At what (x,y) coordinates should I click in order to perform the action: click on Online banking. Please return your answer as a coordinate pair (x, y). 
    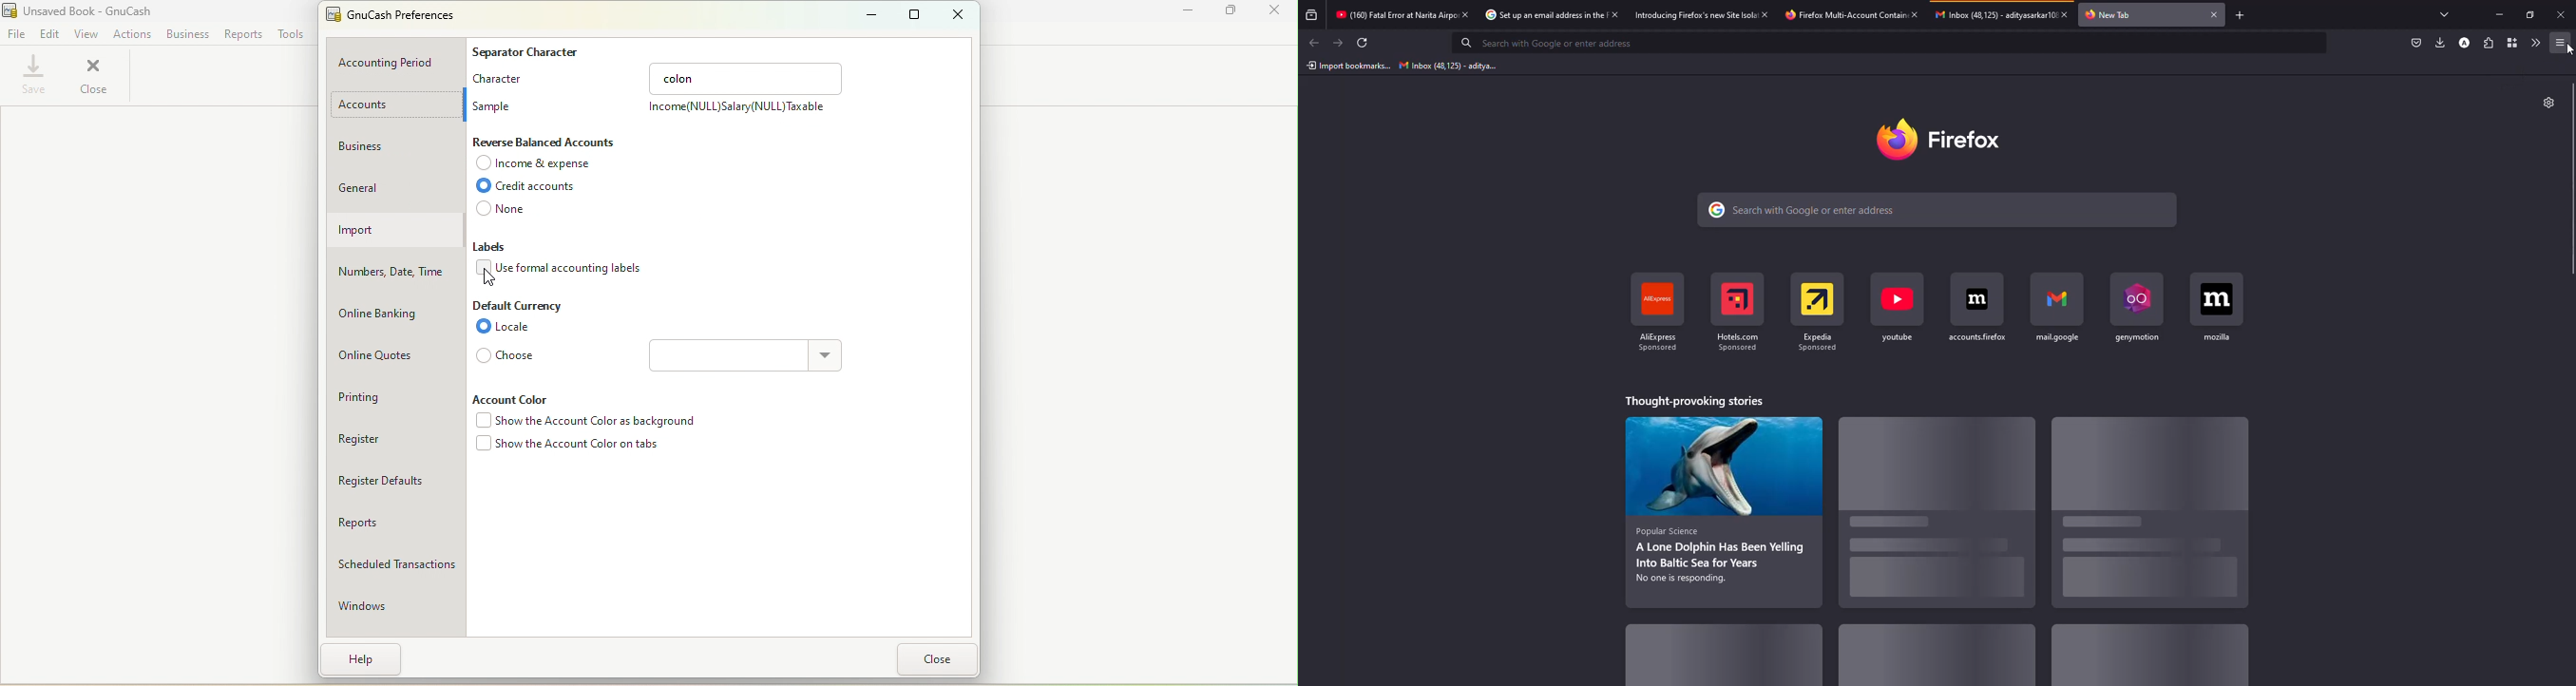
    Looking at the image, I should click on (395, 309).